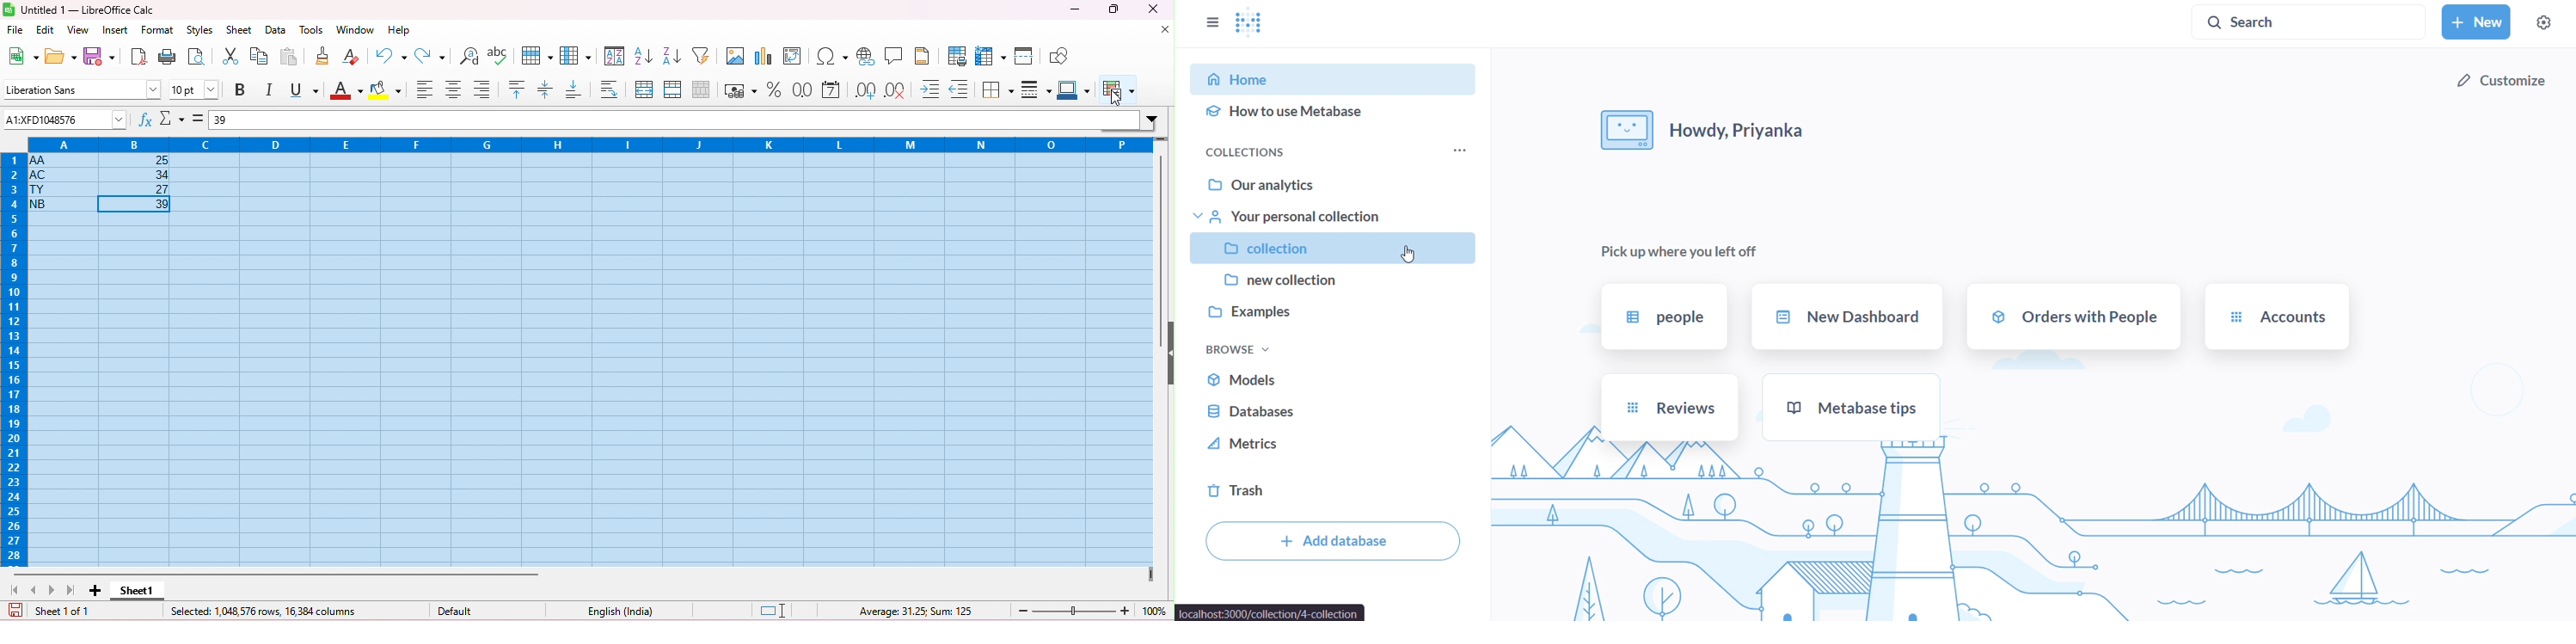  Describe the element at coordinates (64, 120) in the screenshot. I see `value changed` at that location.